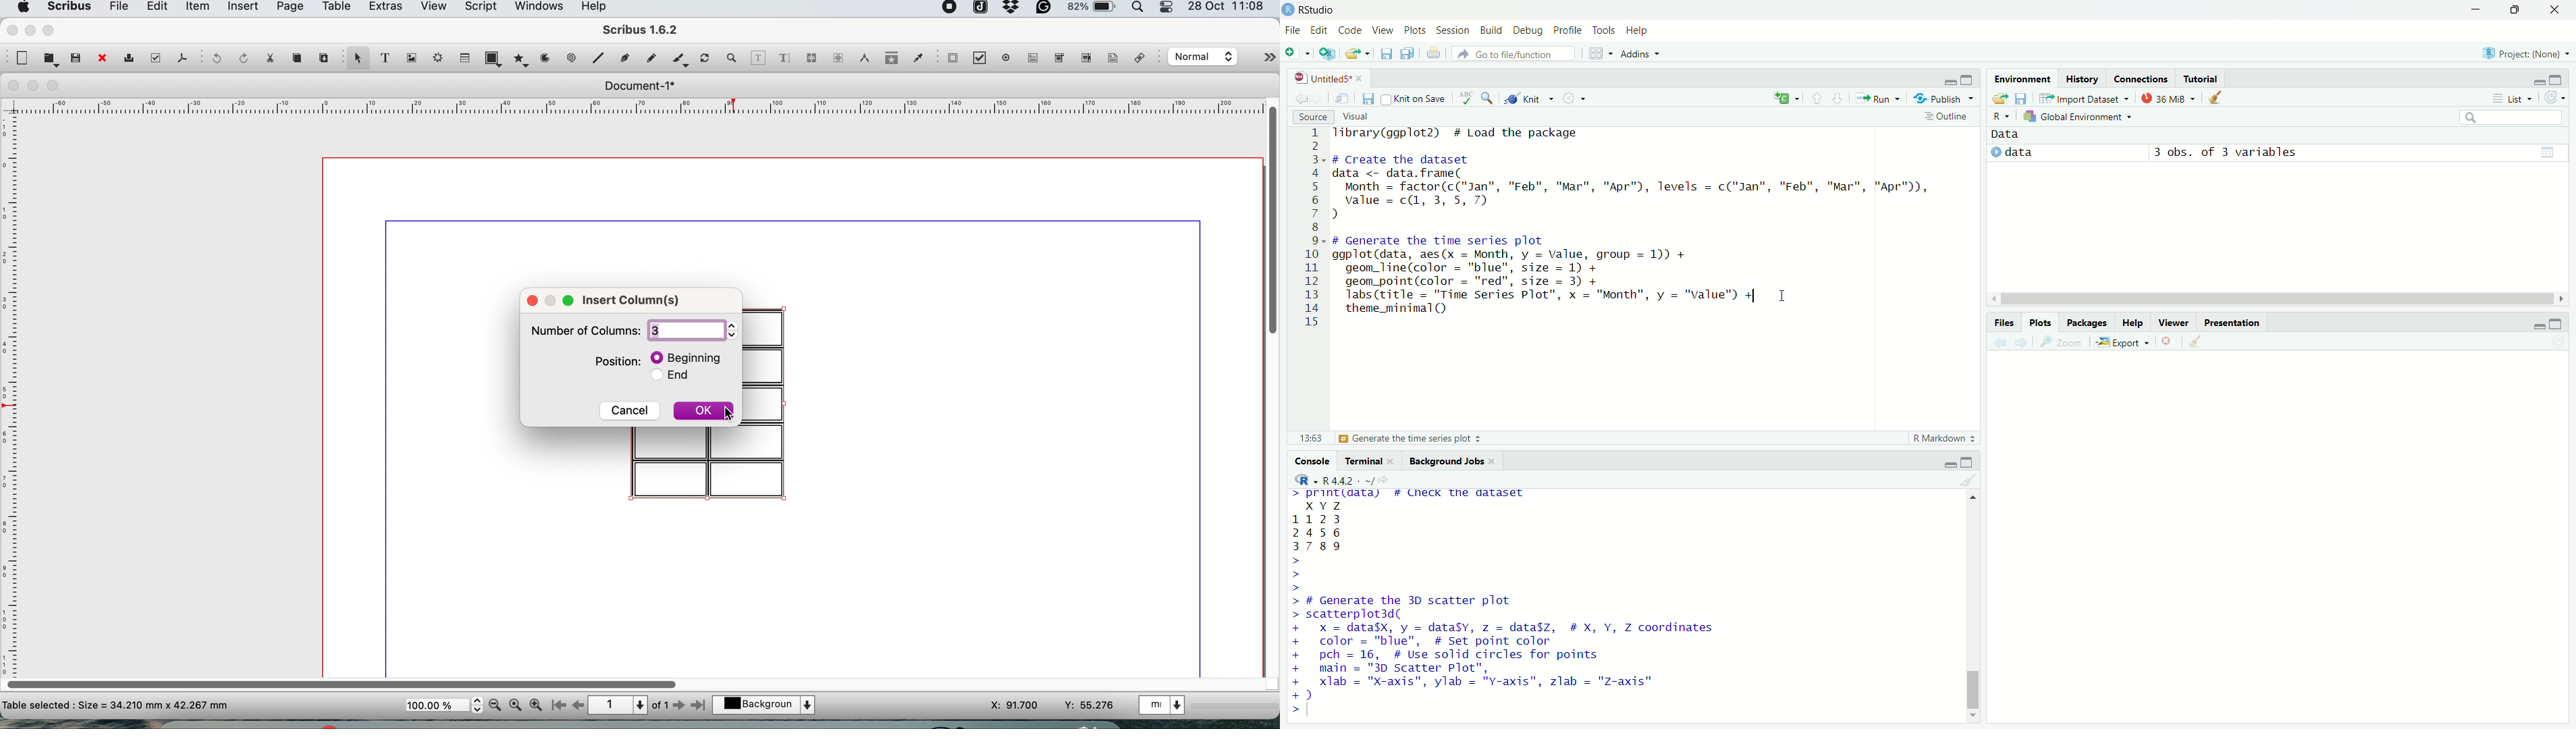 This screenshot has height=756, width=2576. Describe the element at coordinates (1995, 153) in the screenshot. I see `play` at that location.